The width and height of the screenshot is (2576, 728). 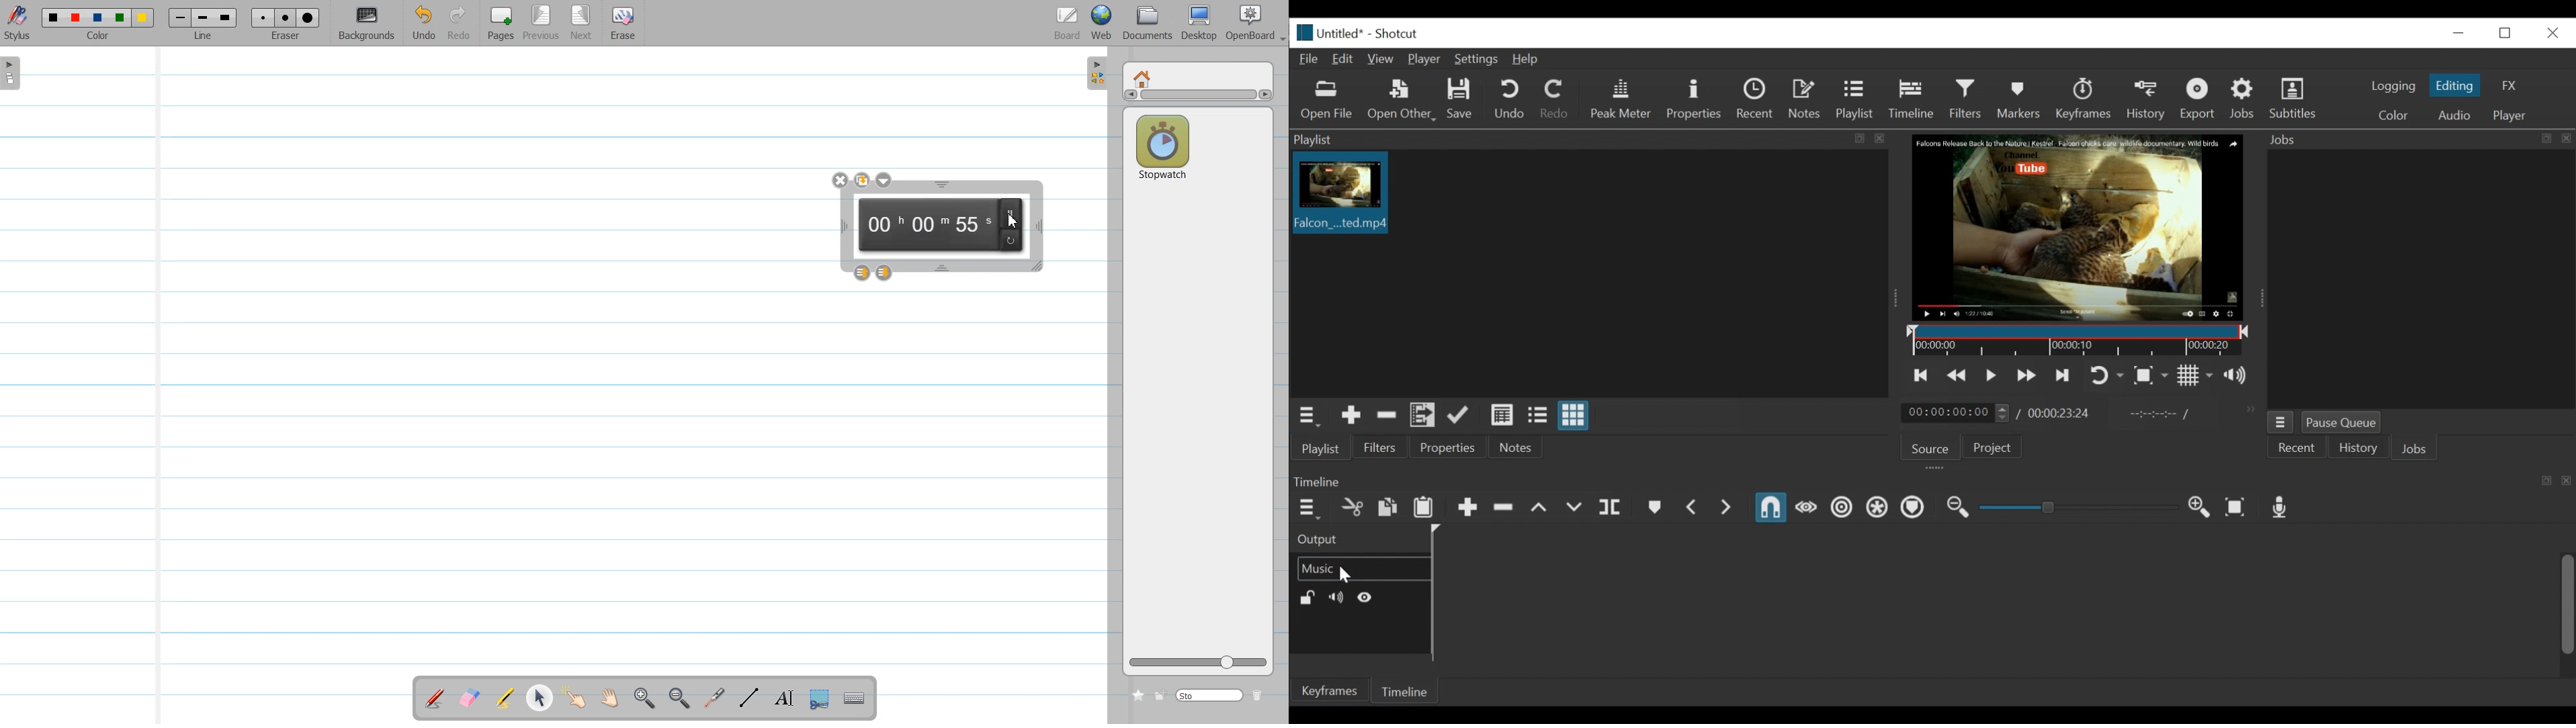 I want to click on Playlist menu, so click(x=1306, y=415).